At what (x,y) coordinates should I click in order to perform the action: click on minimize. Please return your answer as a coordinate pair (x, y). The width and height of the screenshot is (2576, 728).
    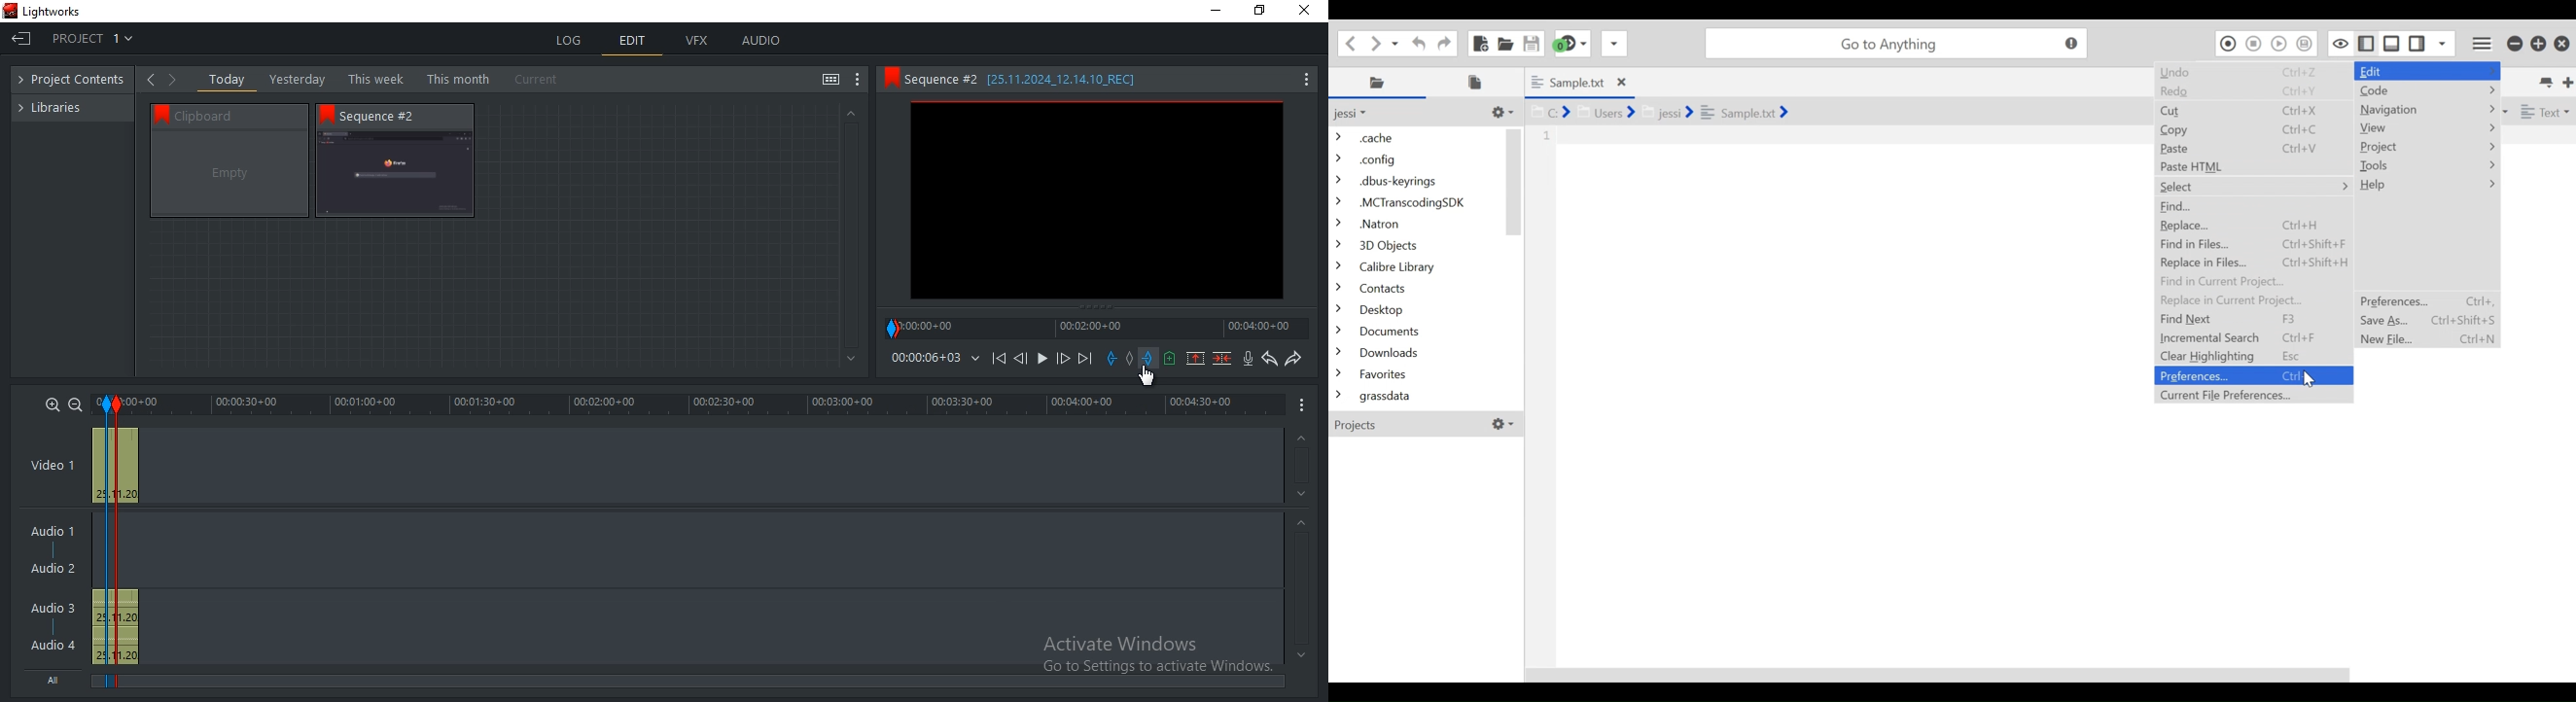
    Looking at the image, I should click on (1217, 11).